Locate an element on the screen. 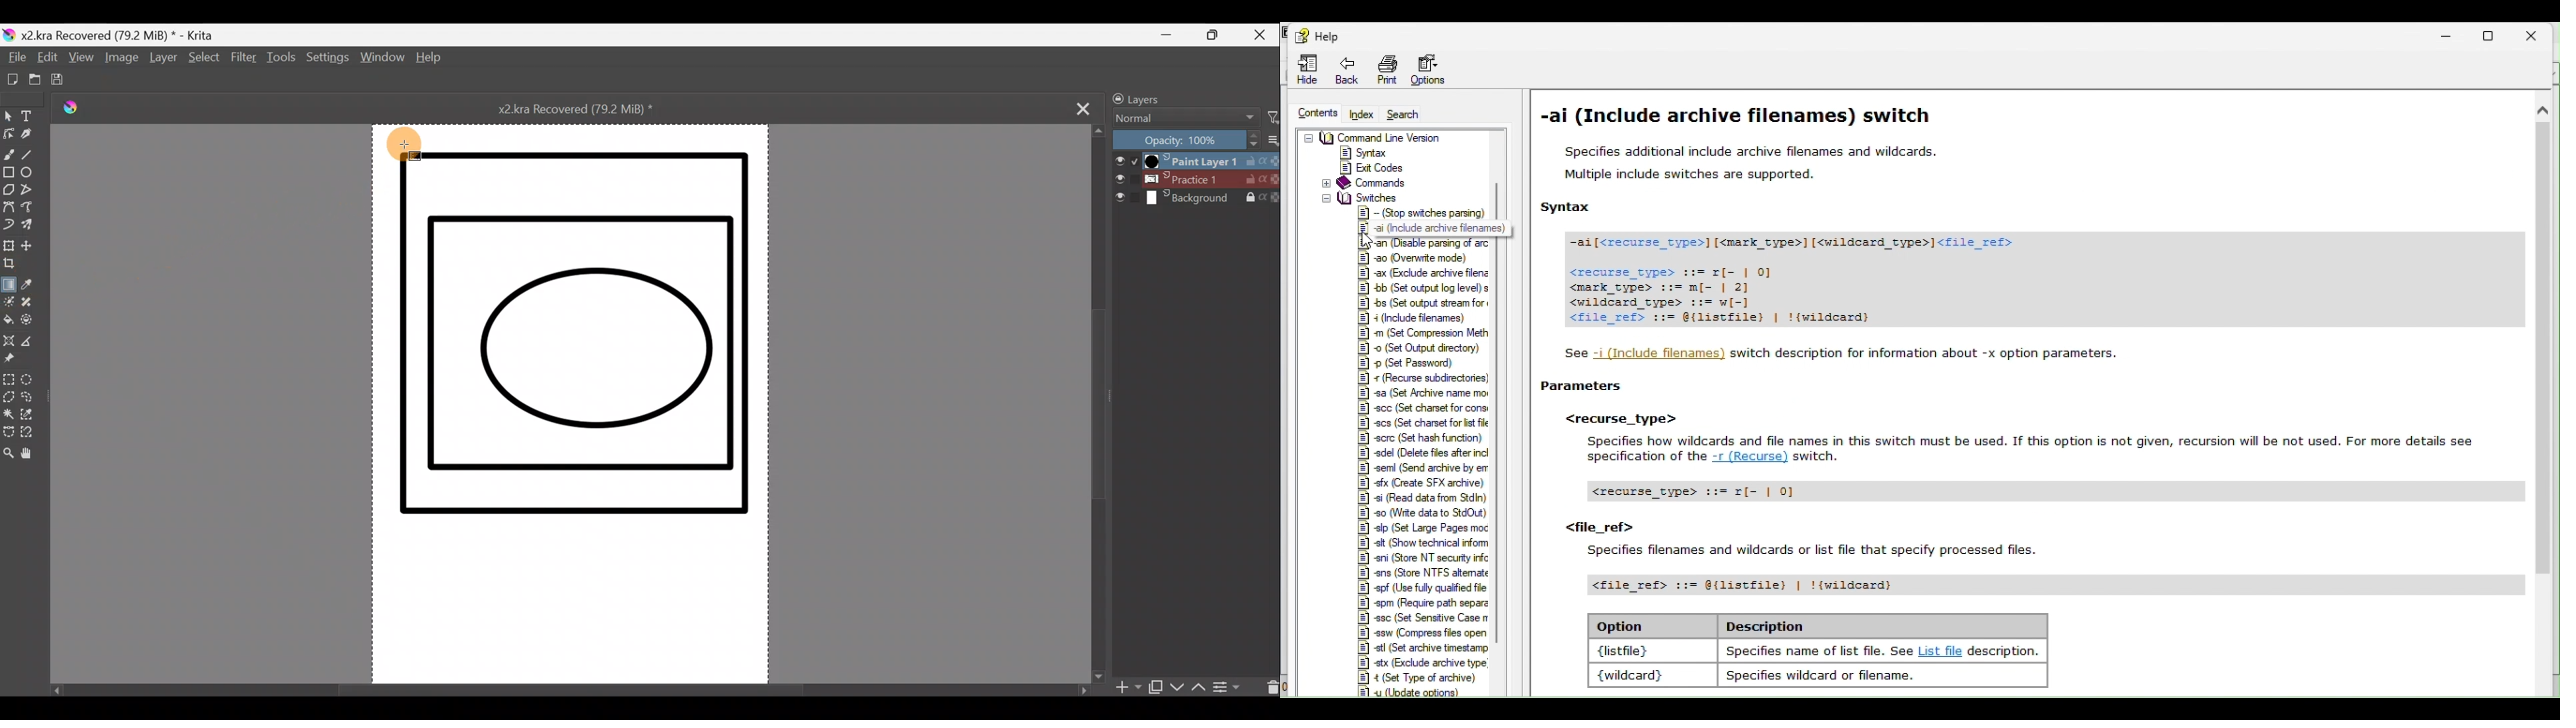  Layer 2 is located at coordinates (1195, 179).